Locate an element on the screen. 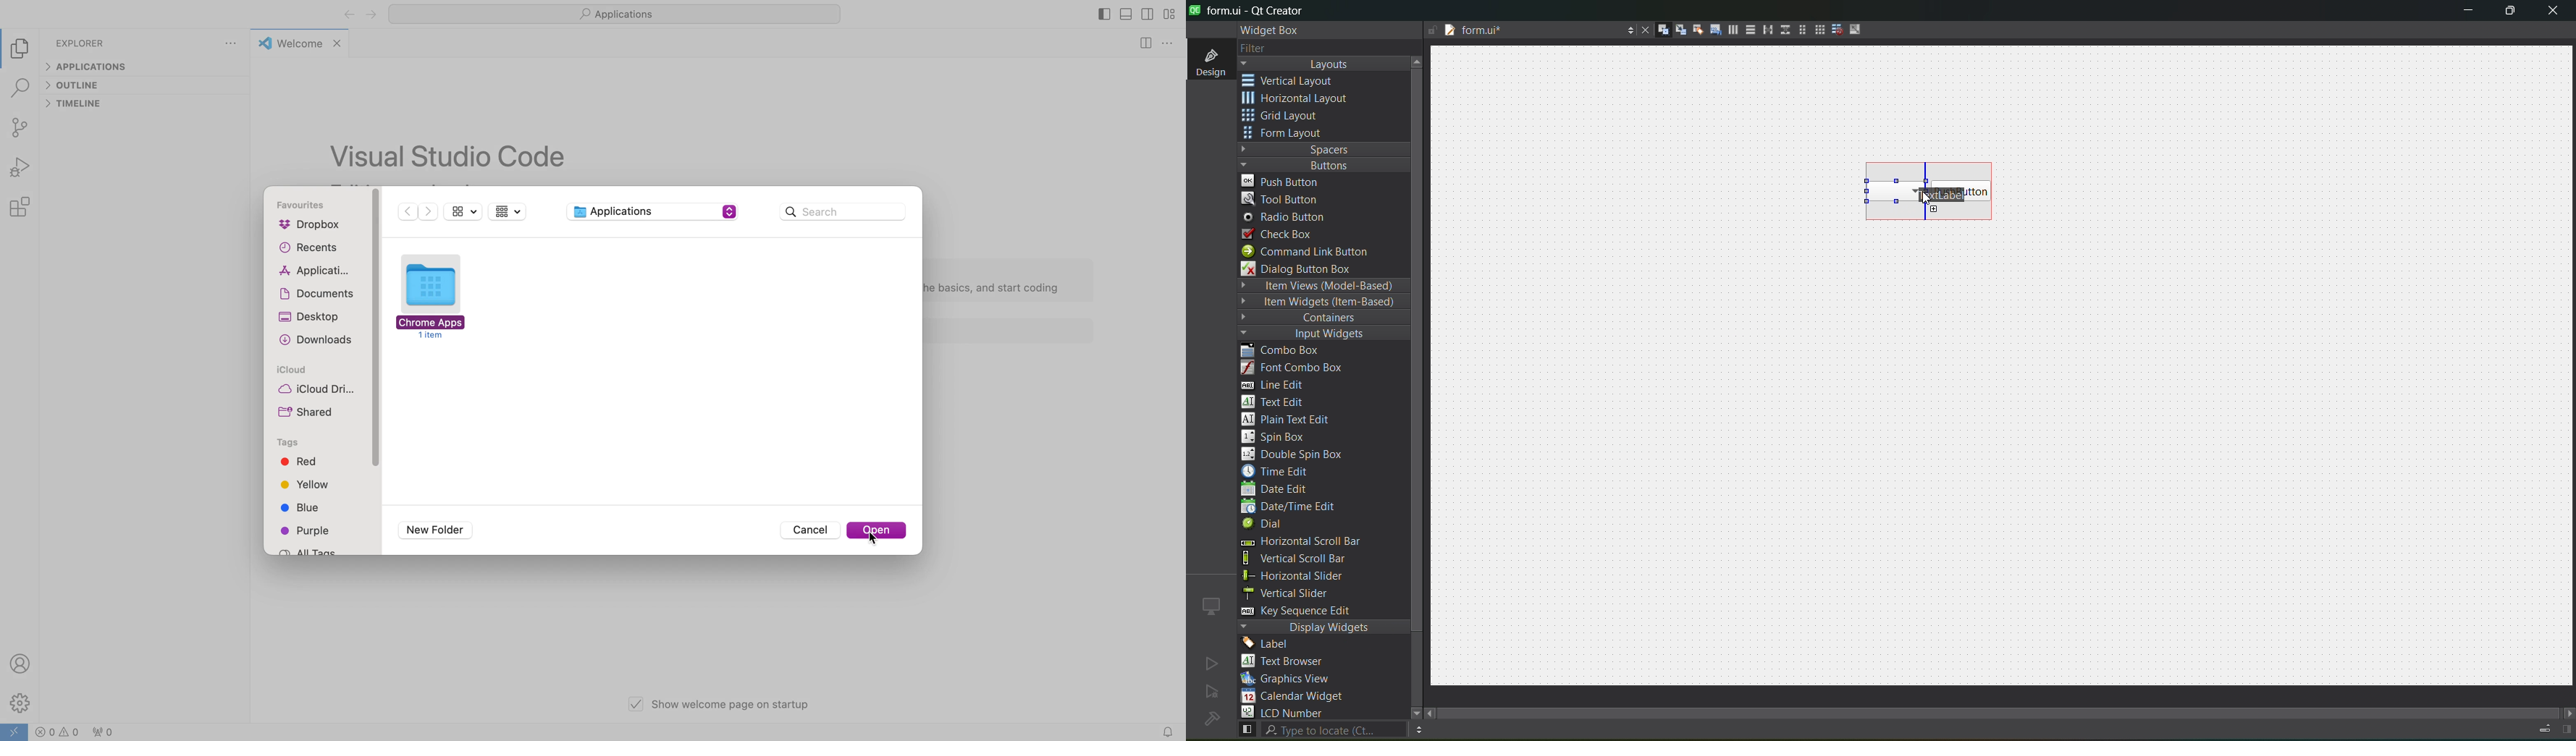 Image resolution: width=2576 pixels, height=756 pixels. dial is located at coordinates (1267, 525).